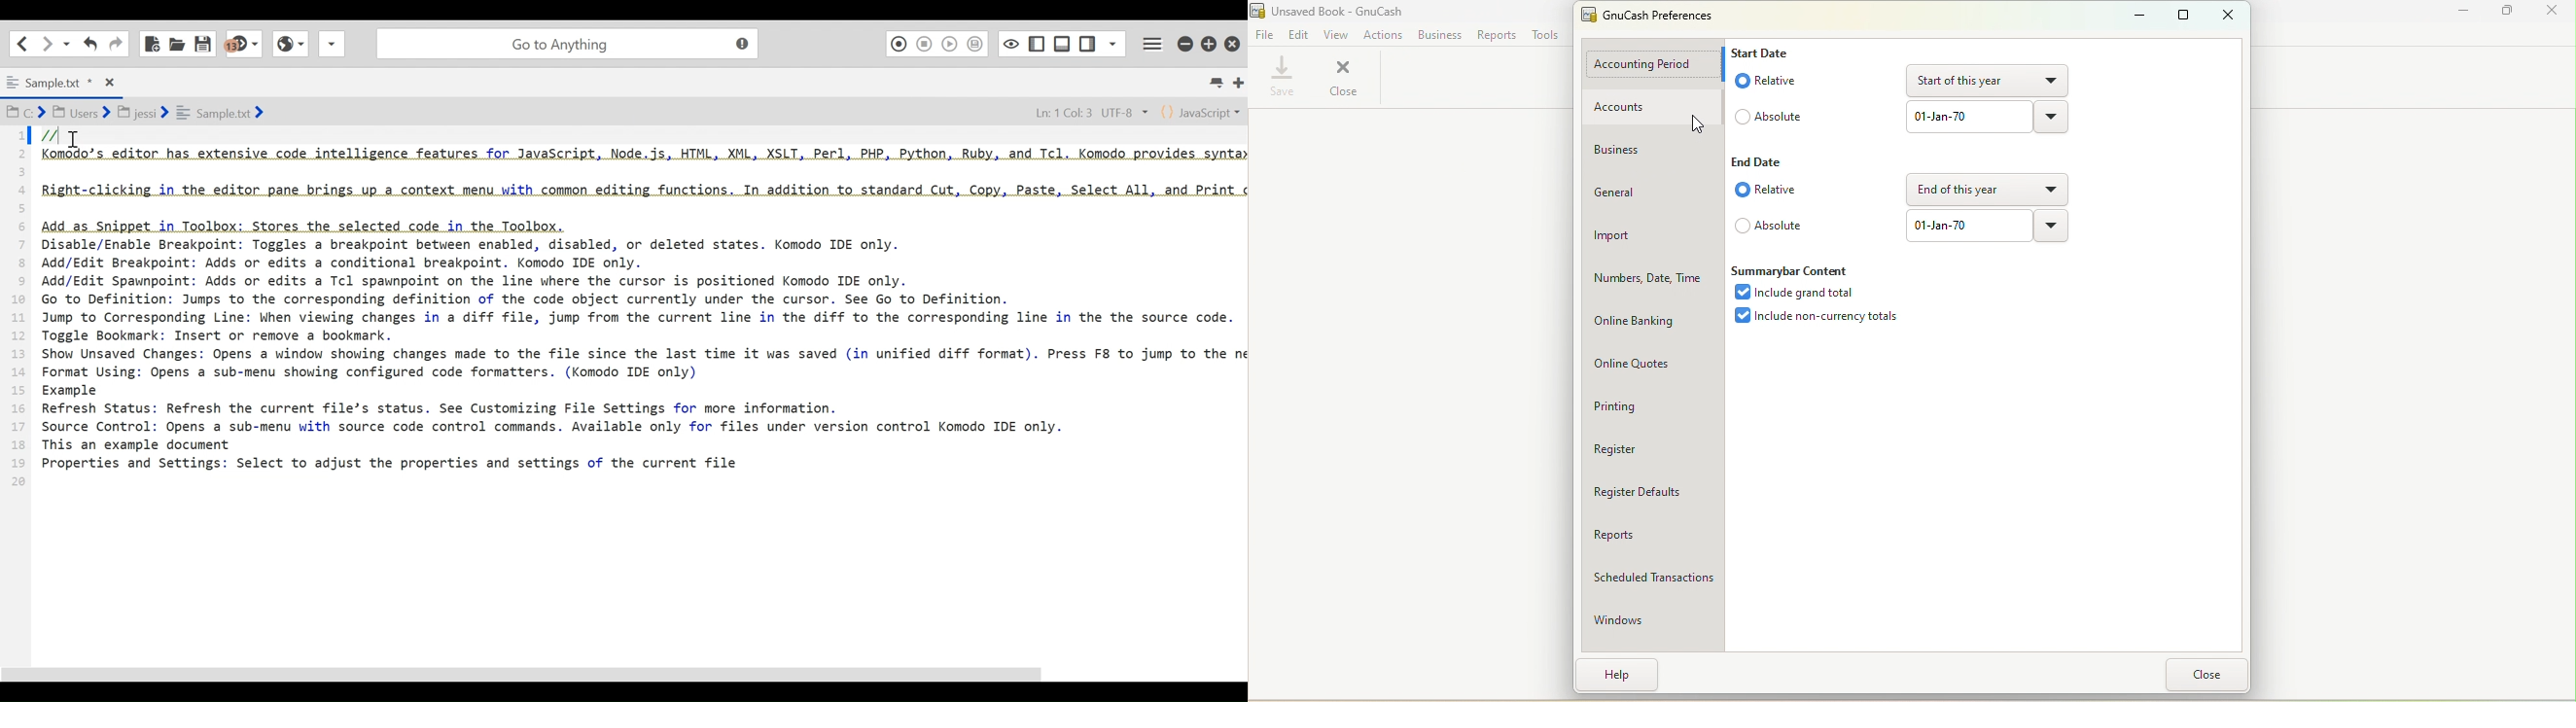  Describe the element at coordinates (1298, 33) in the screenshot. I see `Edit` at that location.